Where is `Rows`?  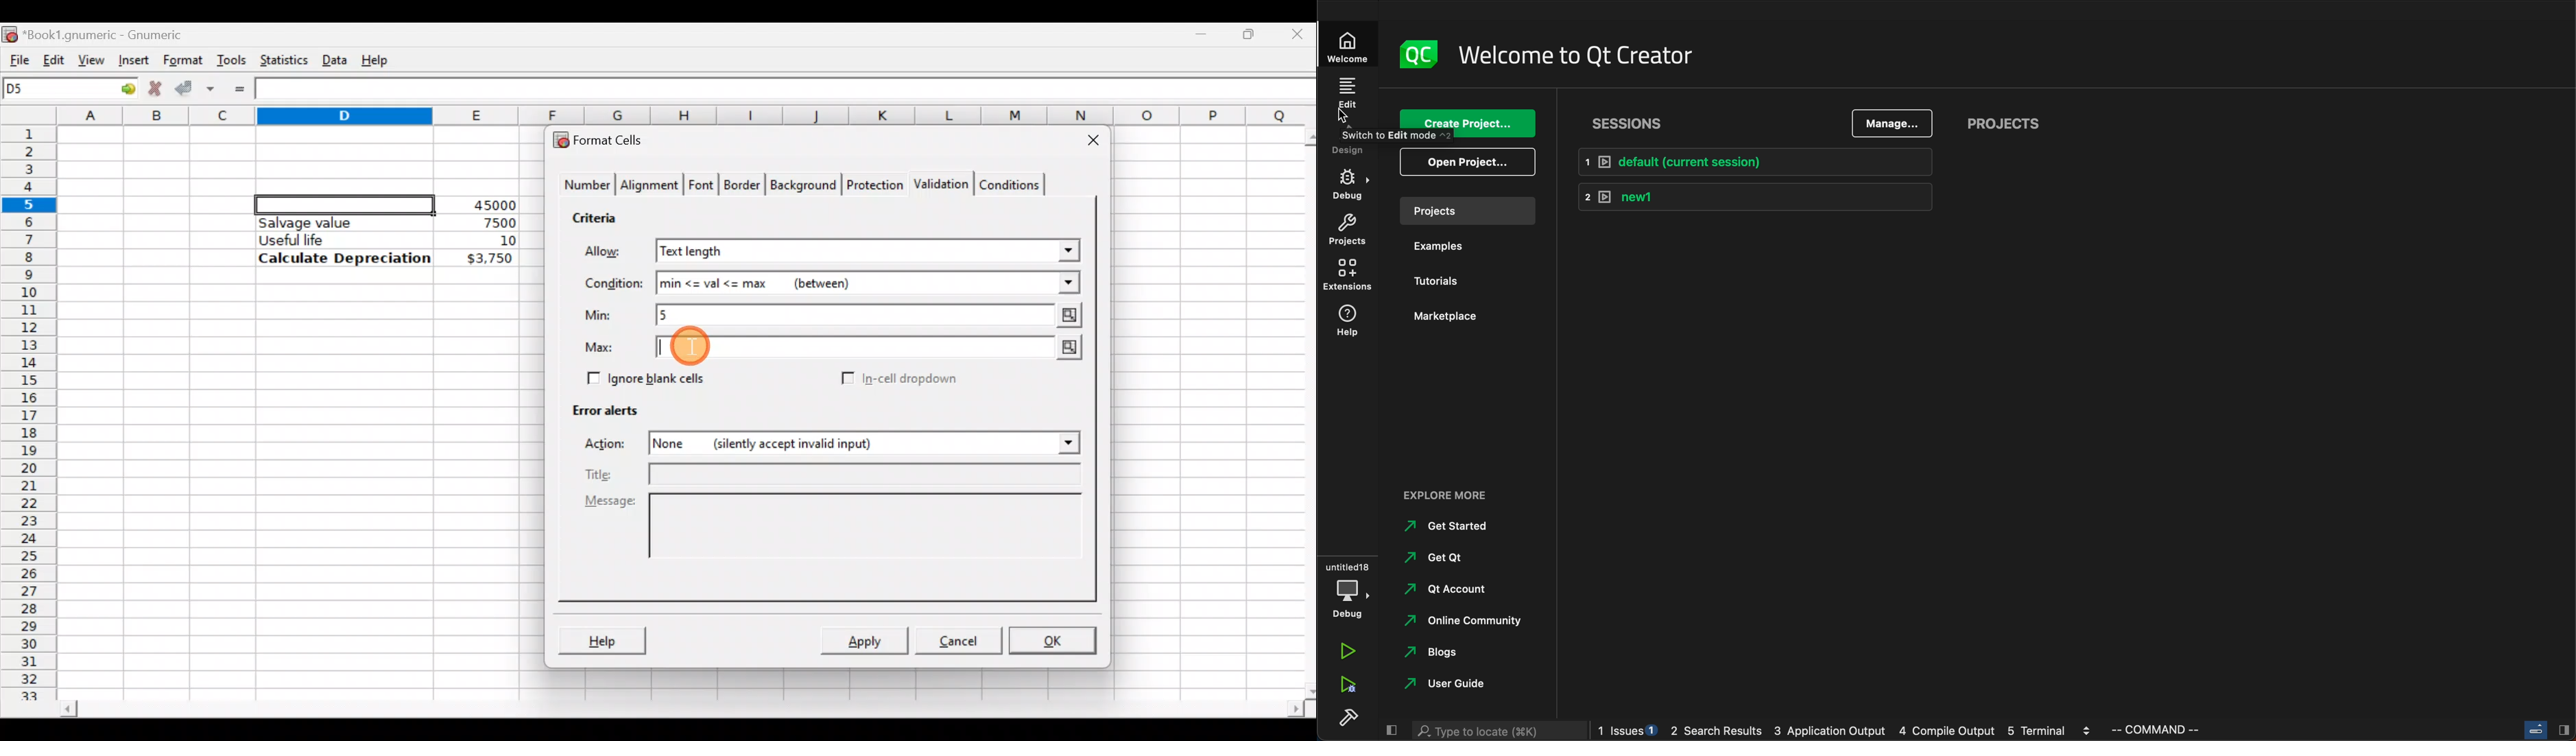
Rows is located at coordinates (30, 405).